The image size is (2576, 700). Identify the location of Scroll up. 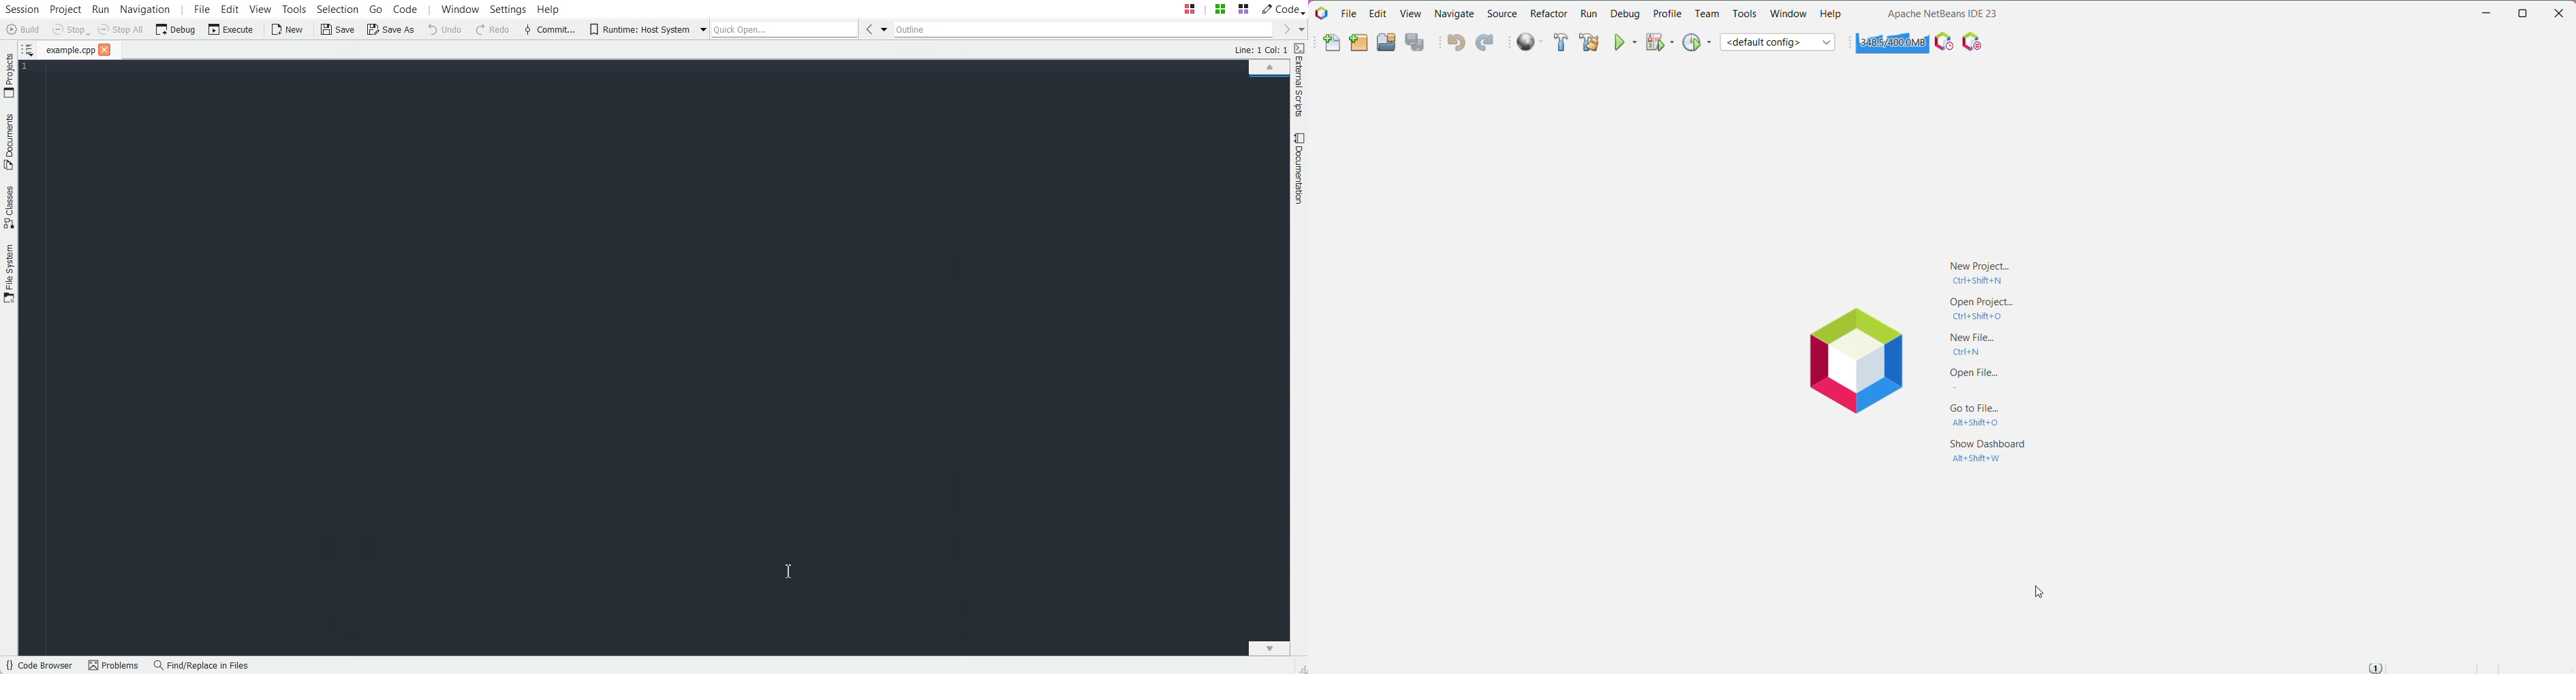
(1282, 67).